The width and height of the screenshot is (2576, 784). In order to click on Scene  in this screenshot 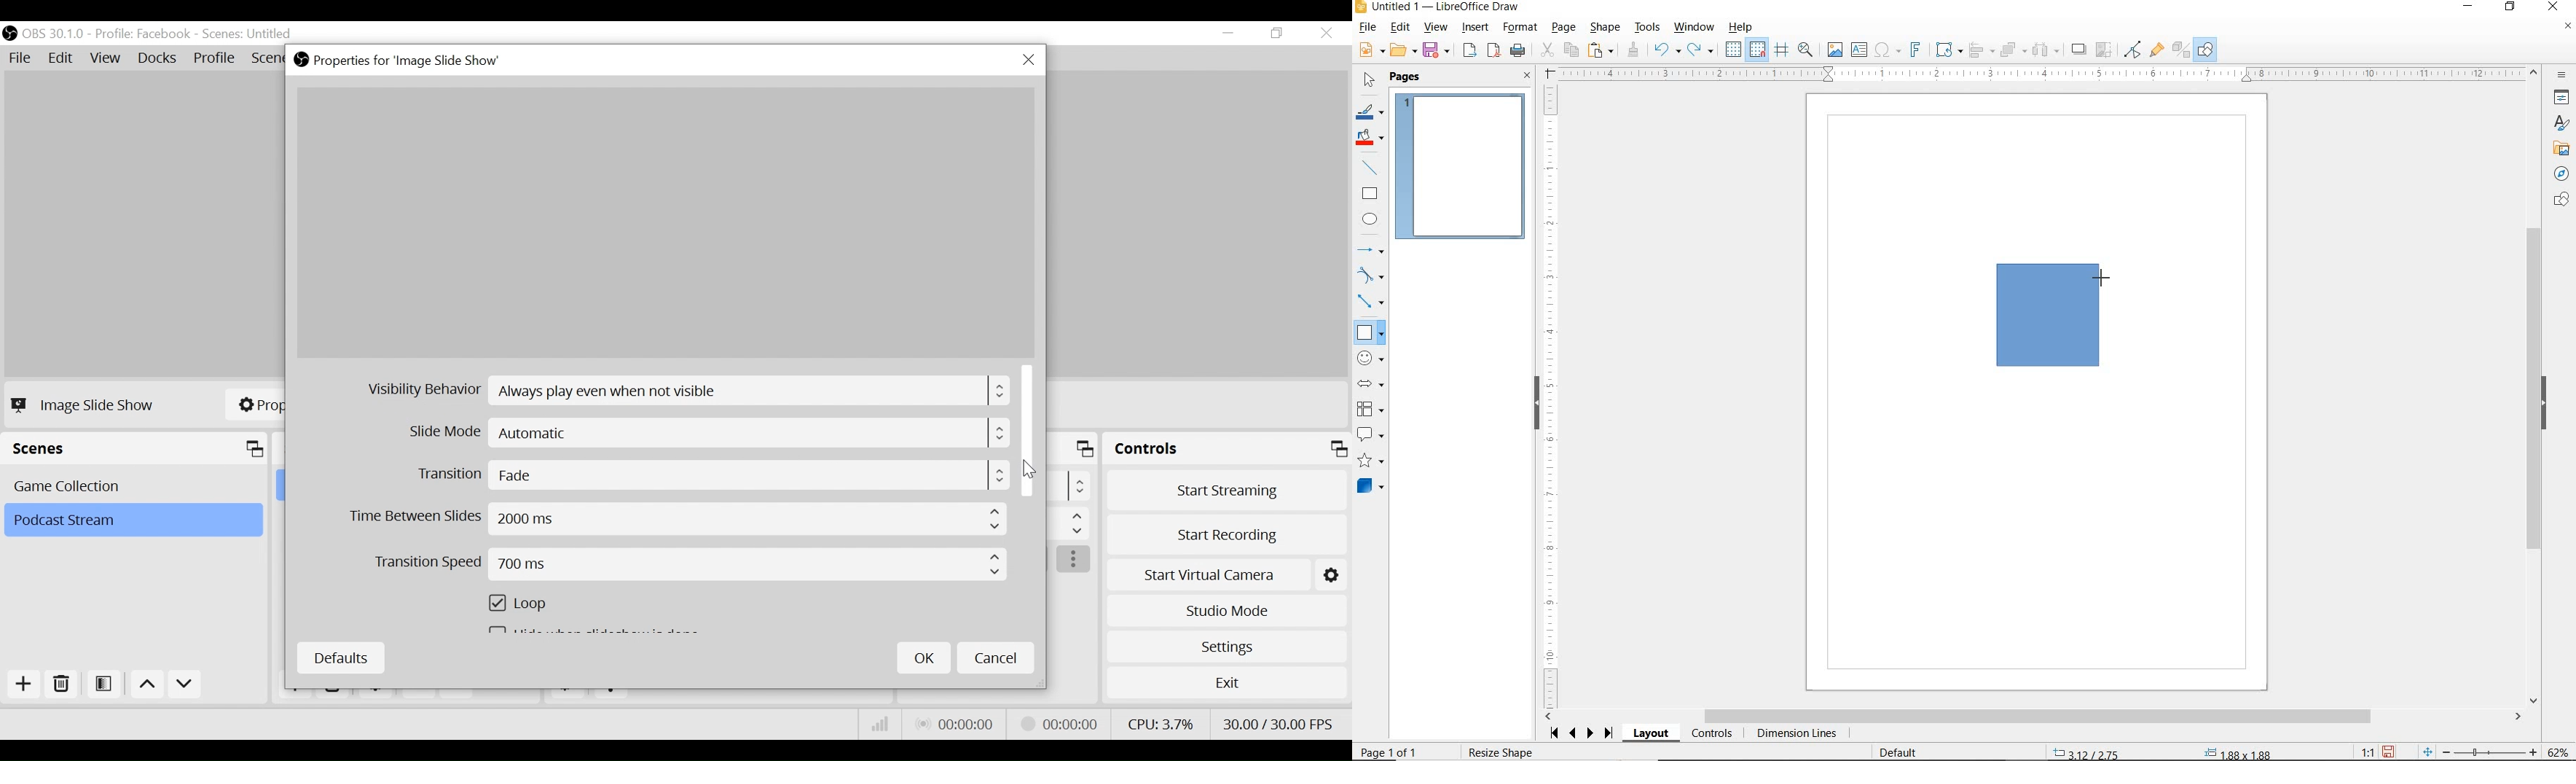, I will do `click(132, 521)`.